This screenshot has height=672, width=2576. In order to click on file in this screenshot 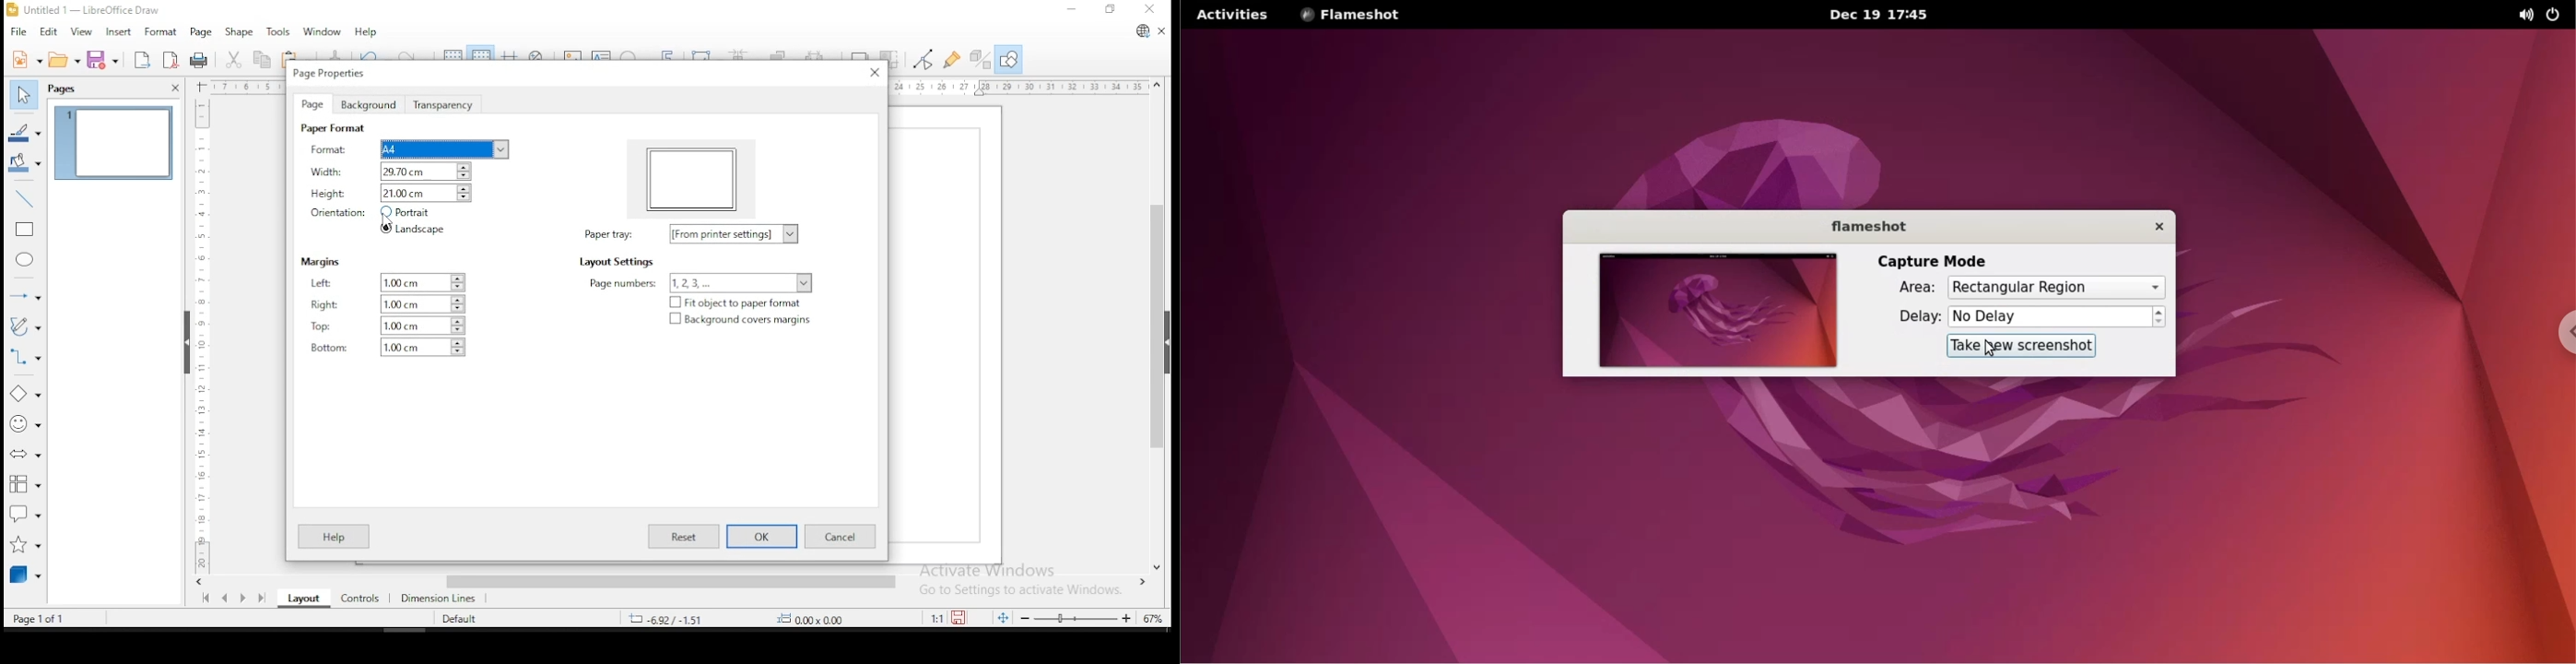, I will do `click(18, 32)`.